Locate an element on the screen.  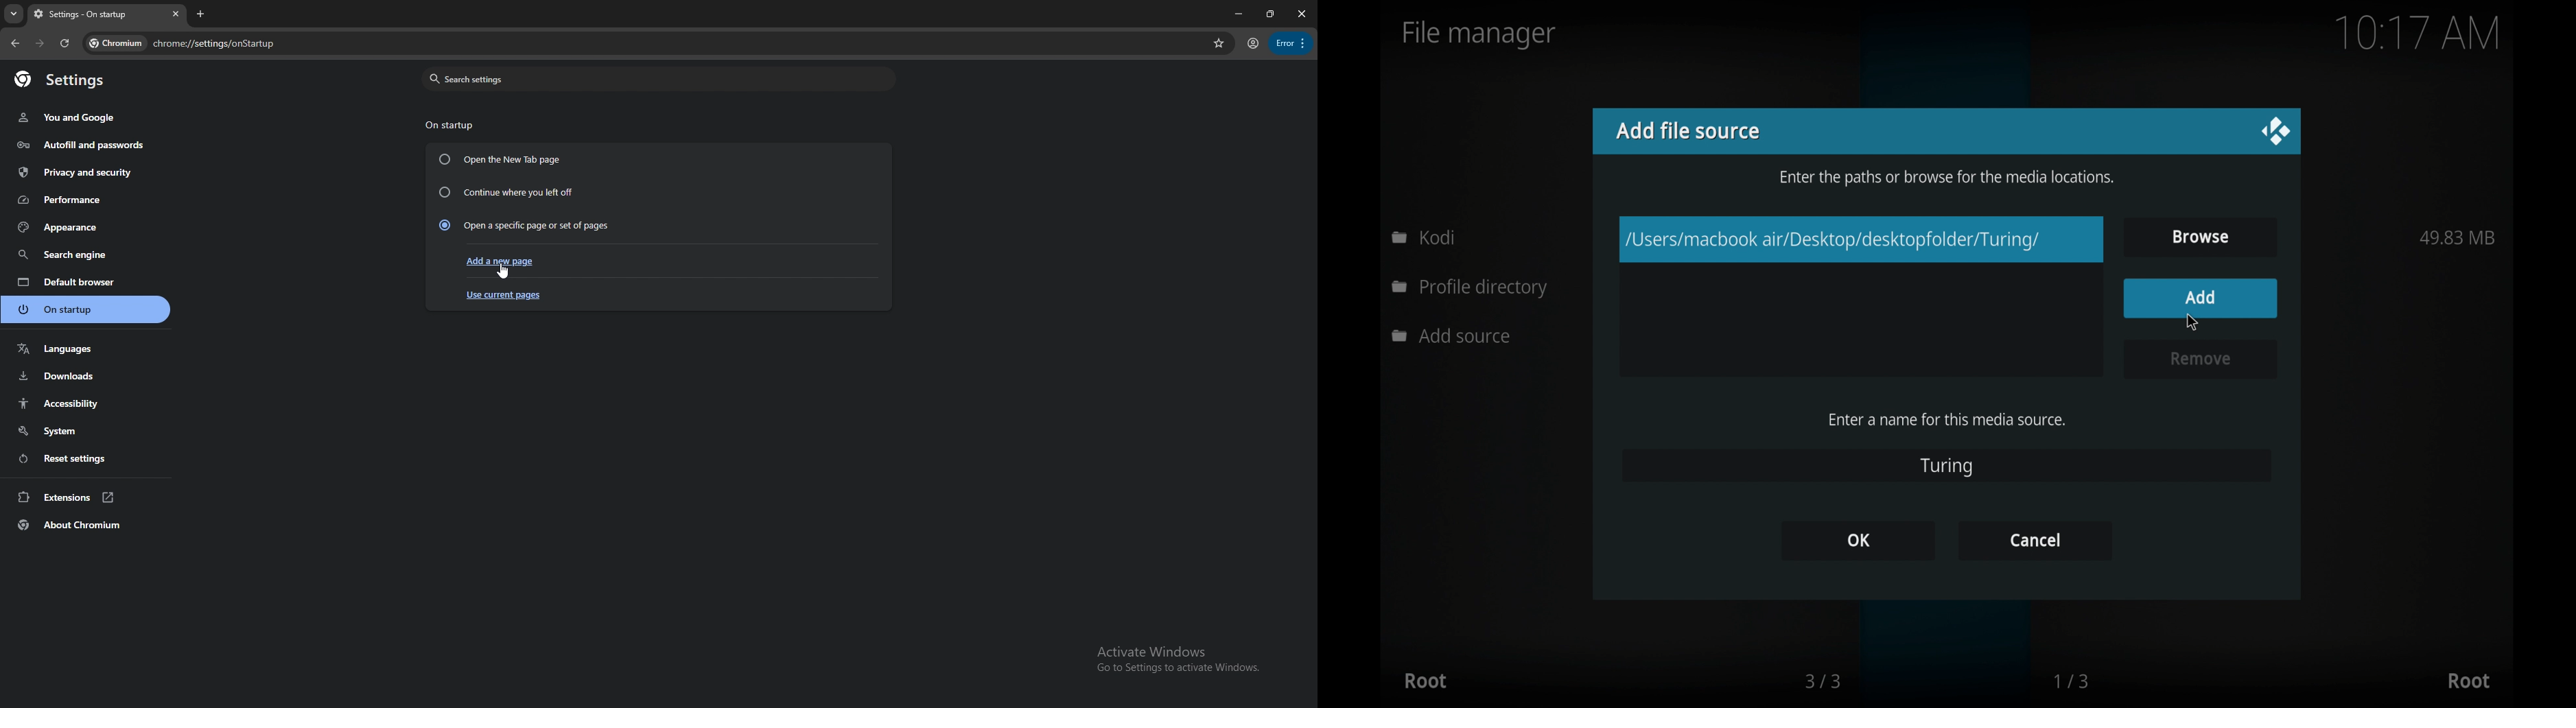
root is located at coordinates (2469, 681).